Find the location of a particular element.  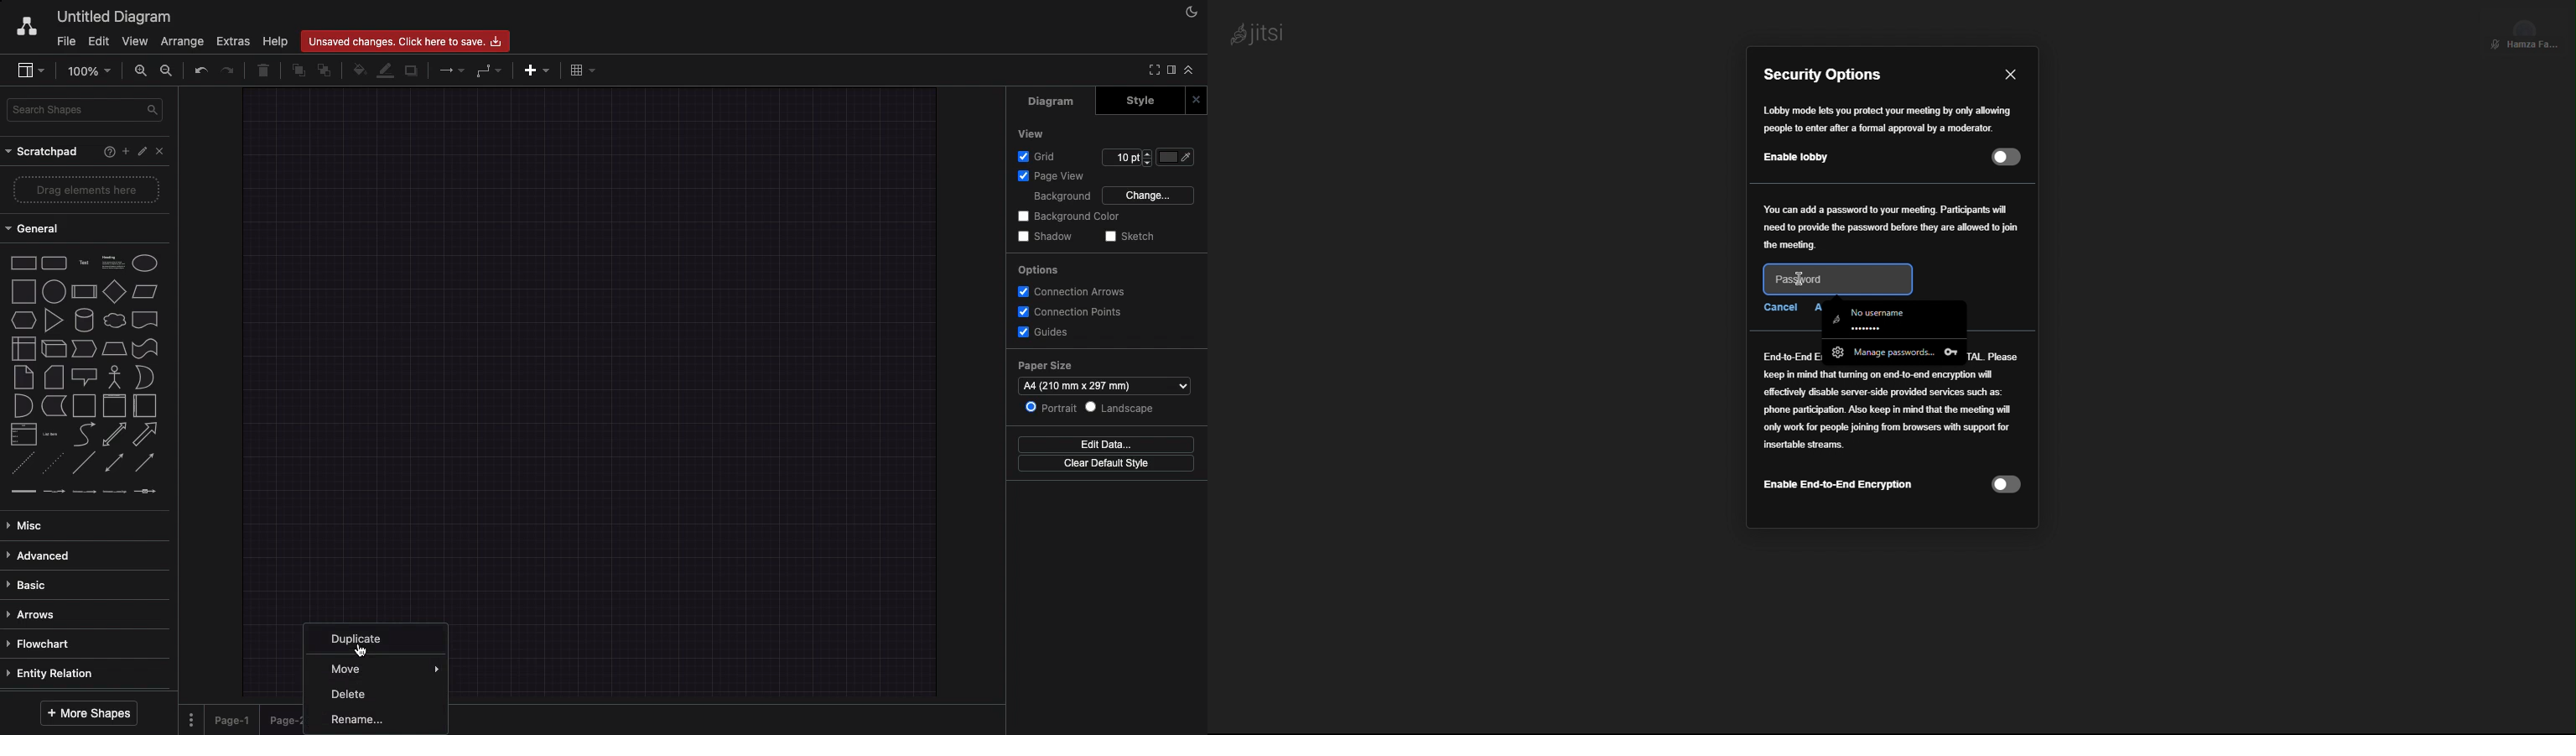

To back is located at coordinates (326, 71).